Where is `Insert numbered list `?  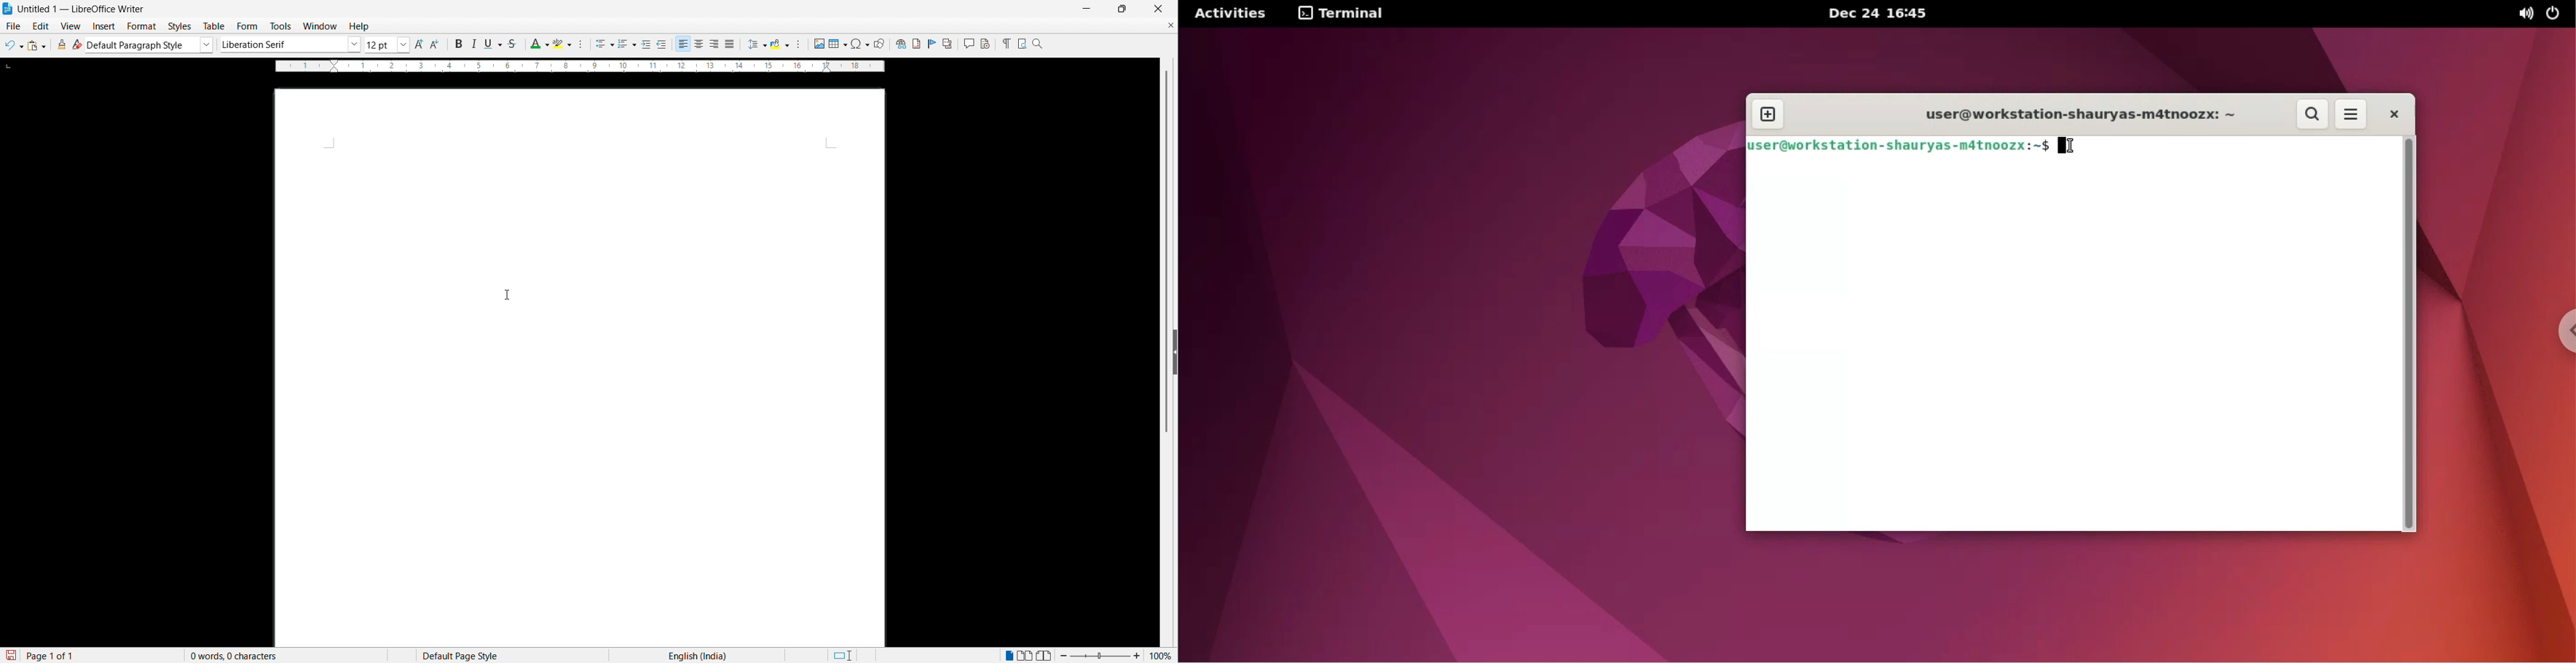 Insert numbered list  is located at coordinates (627, 45).